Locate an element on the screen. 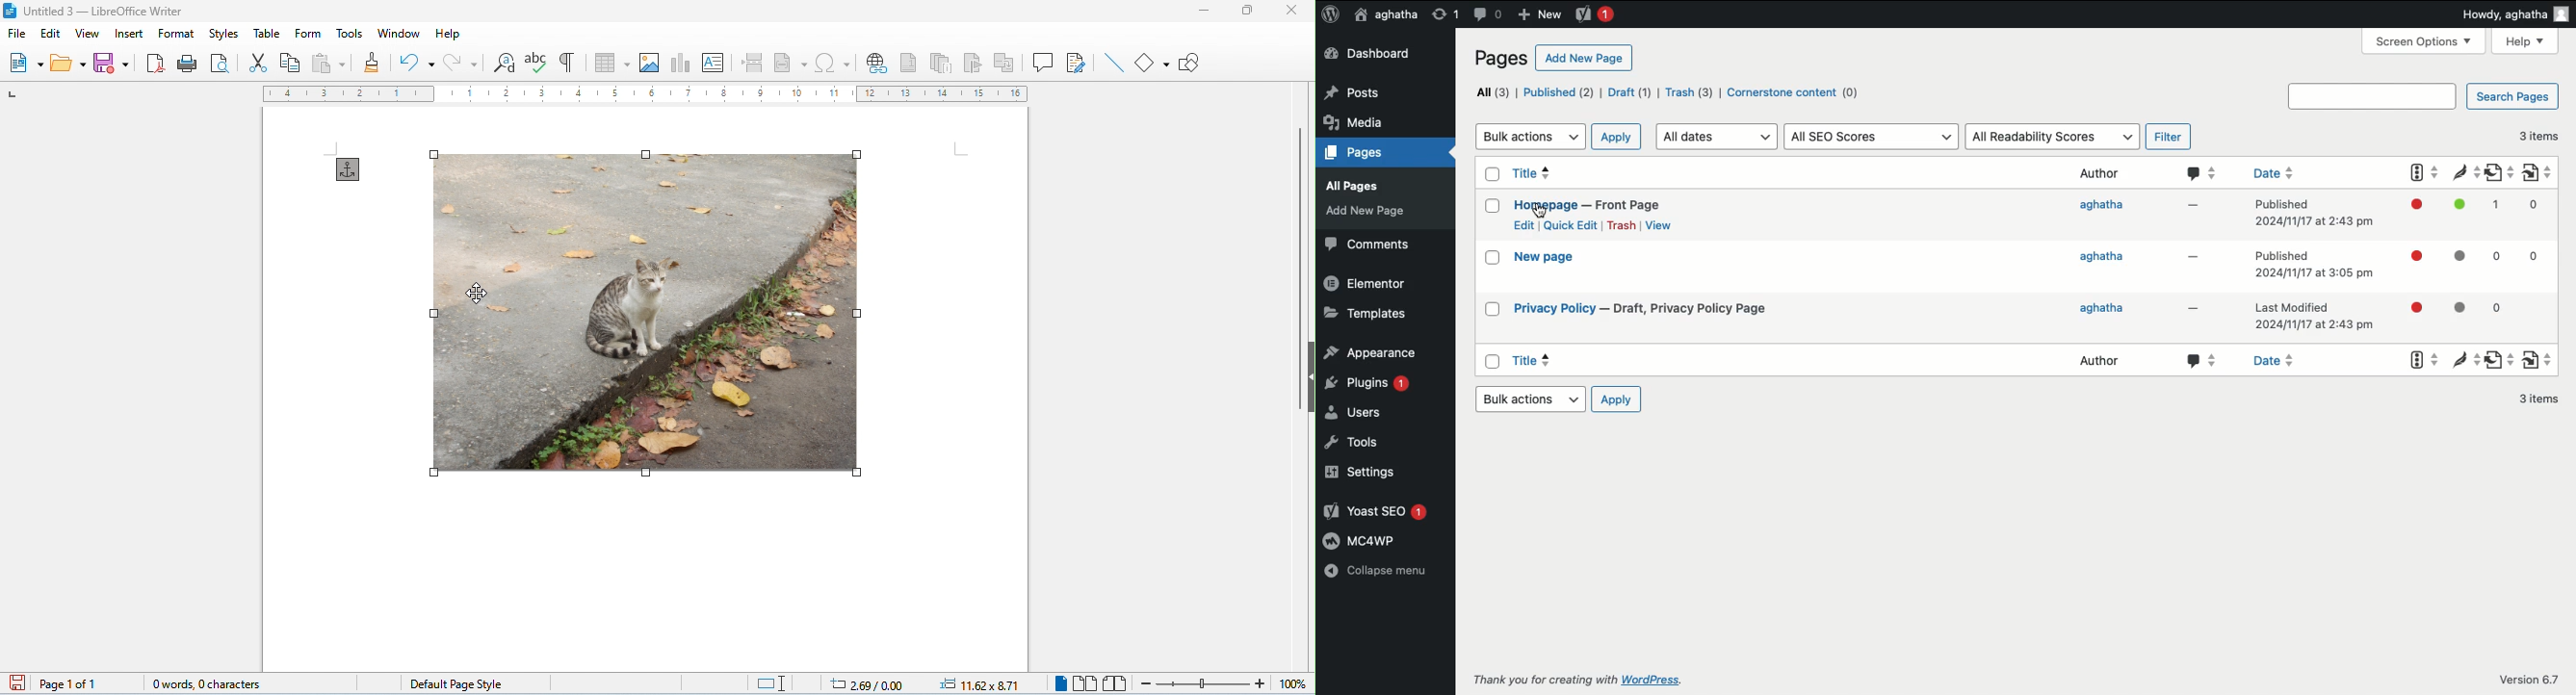  export pdf is located at coordinates (157, 63).